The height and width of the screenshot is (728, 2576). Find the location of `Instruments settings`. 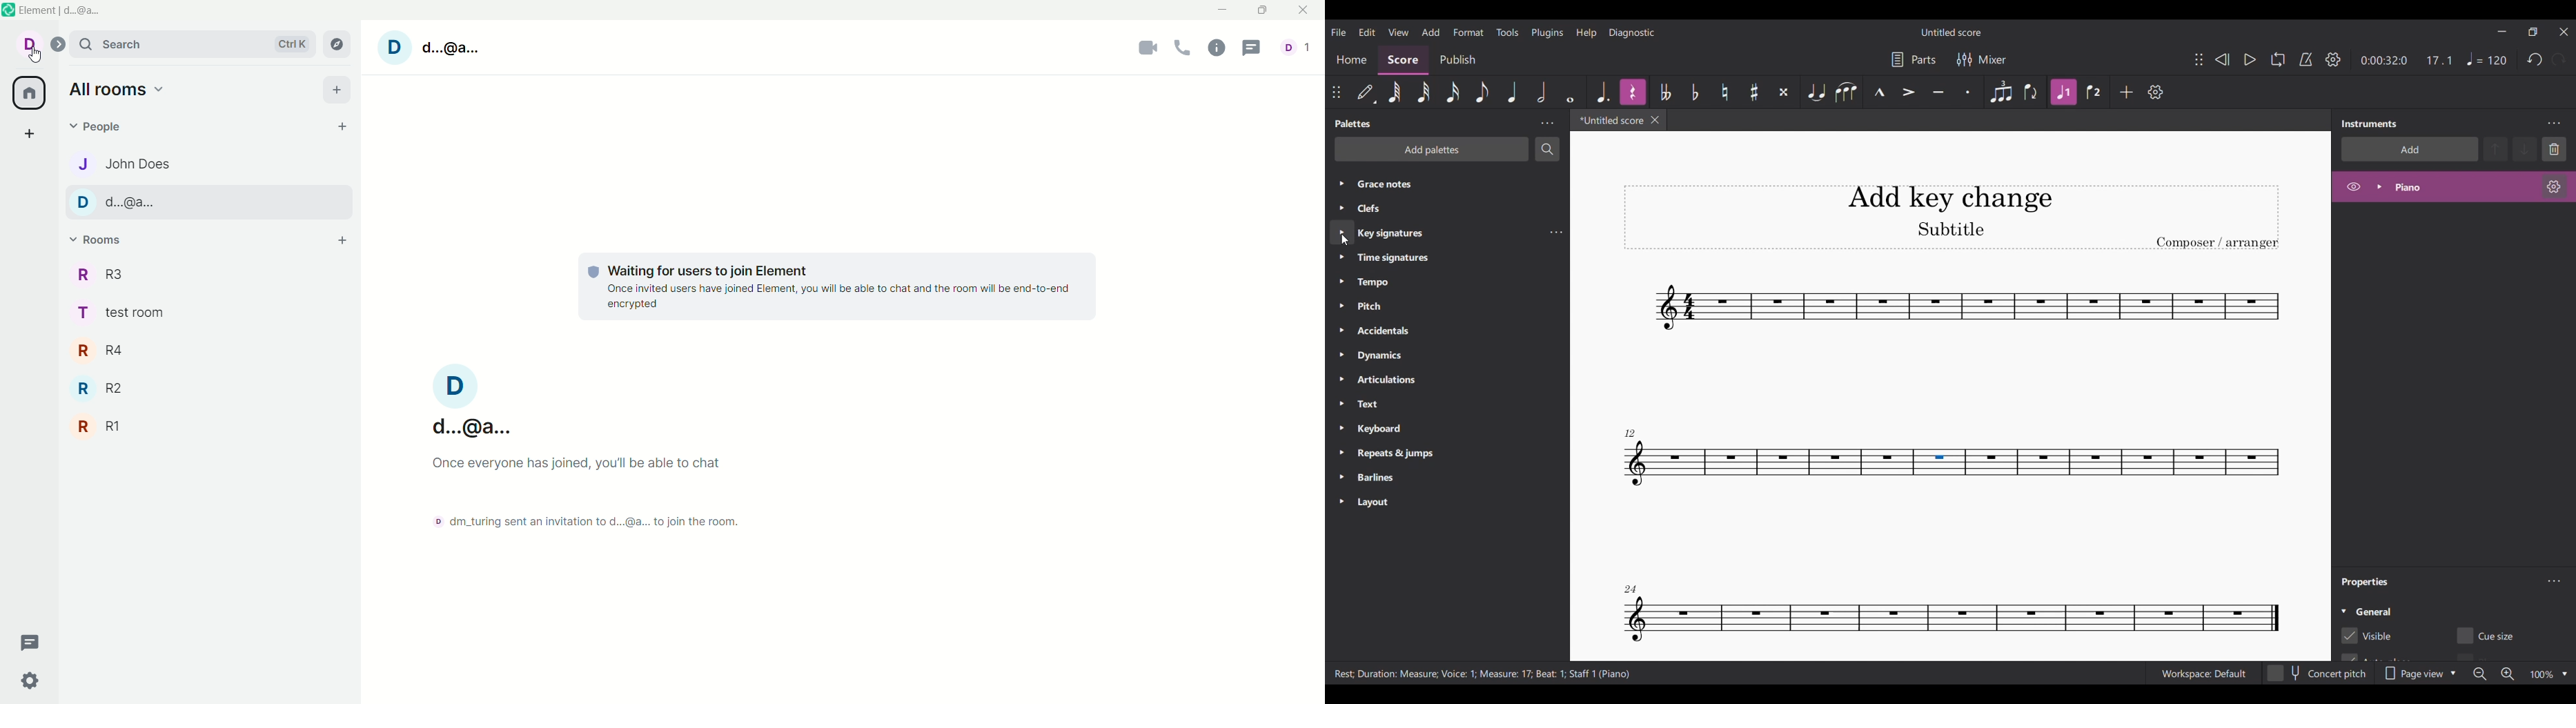

Instruments settings is located at coordinates (2553, 123).